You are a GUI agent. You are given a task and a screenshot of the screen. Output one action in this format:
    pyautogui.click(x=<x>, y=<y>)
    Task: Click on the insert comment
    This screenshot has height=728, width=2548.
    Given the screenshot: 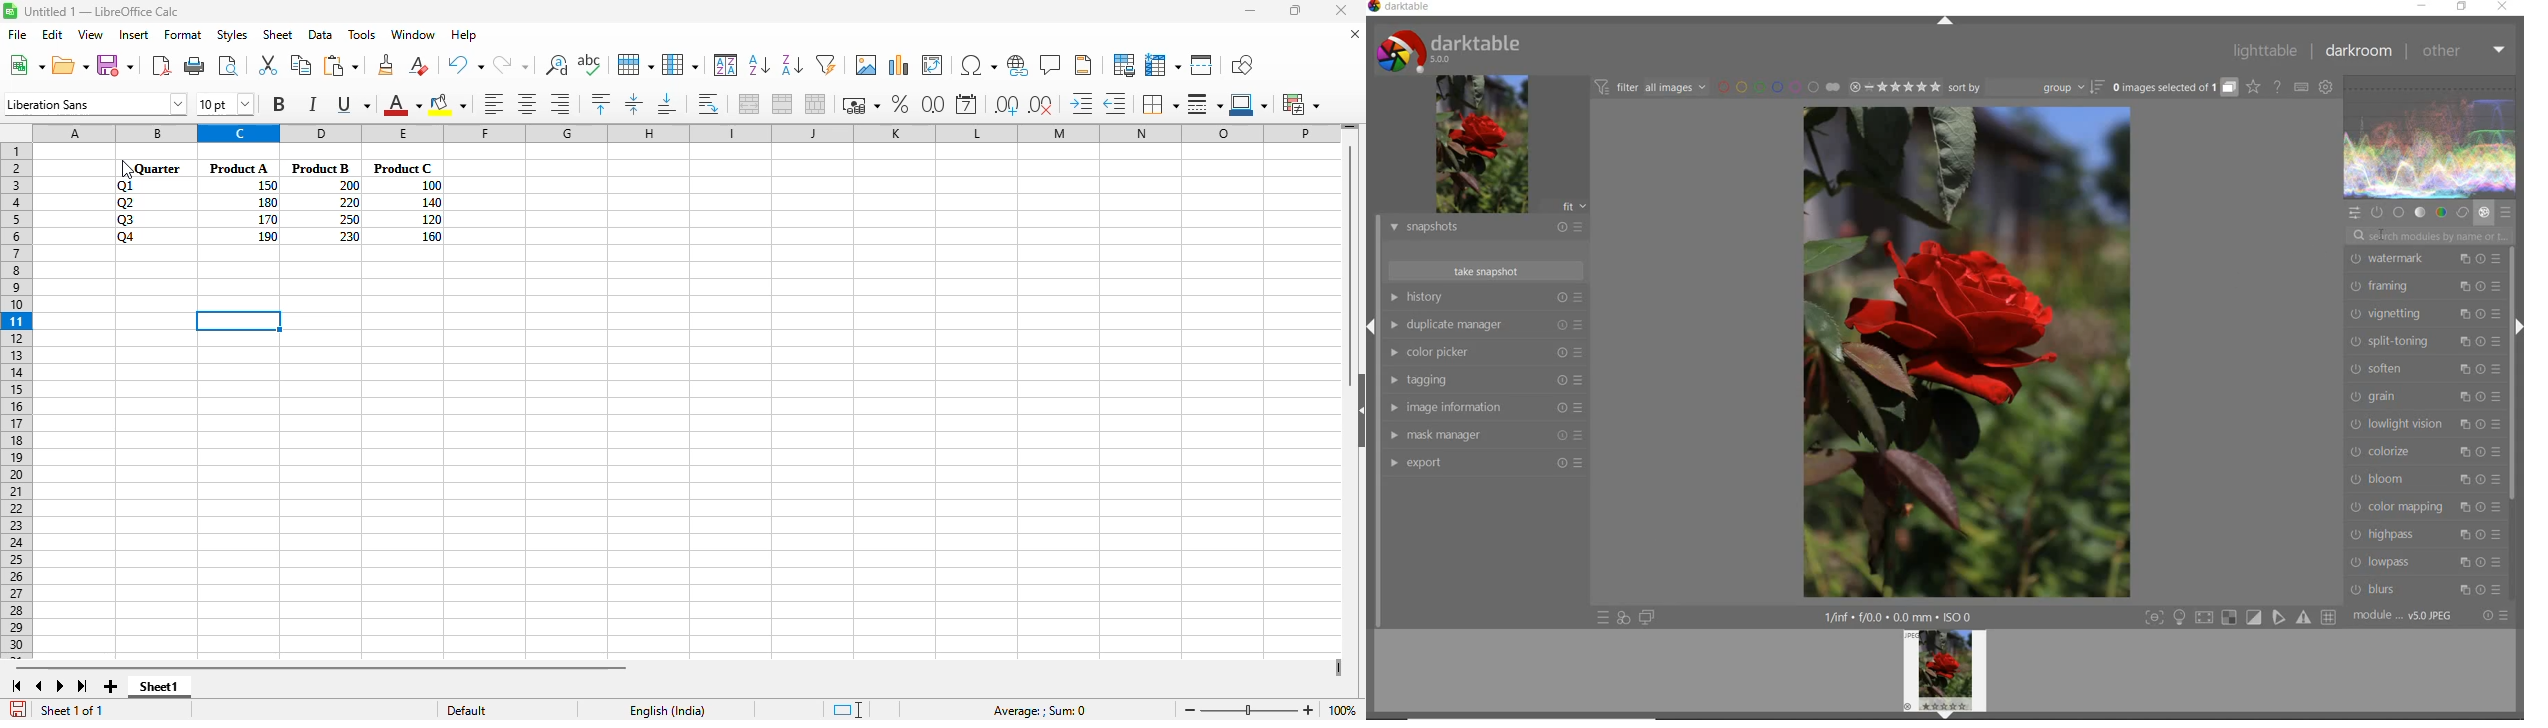 What is the action you would take?
    pyautogui.click(x=1051, y=65)
    